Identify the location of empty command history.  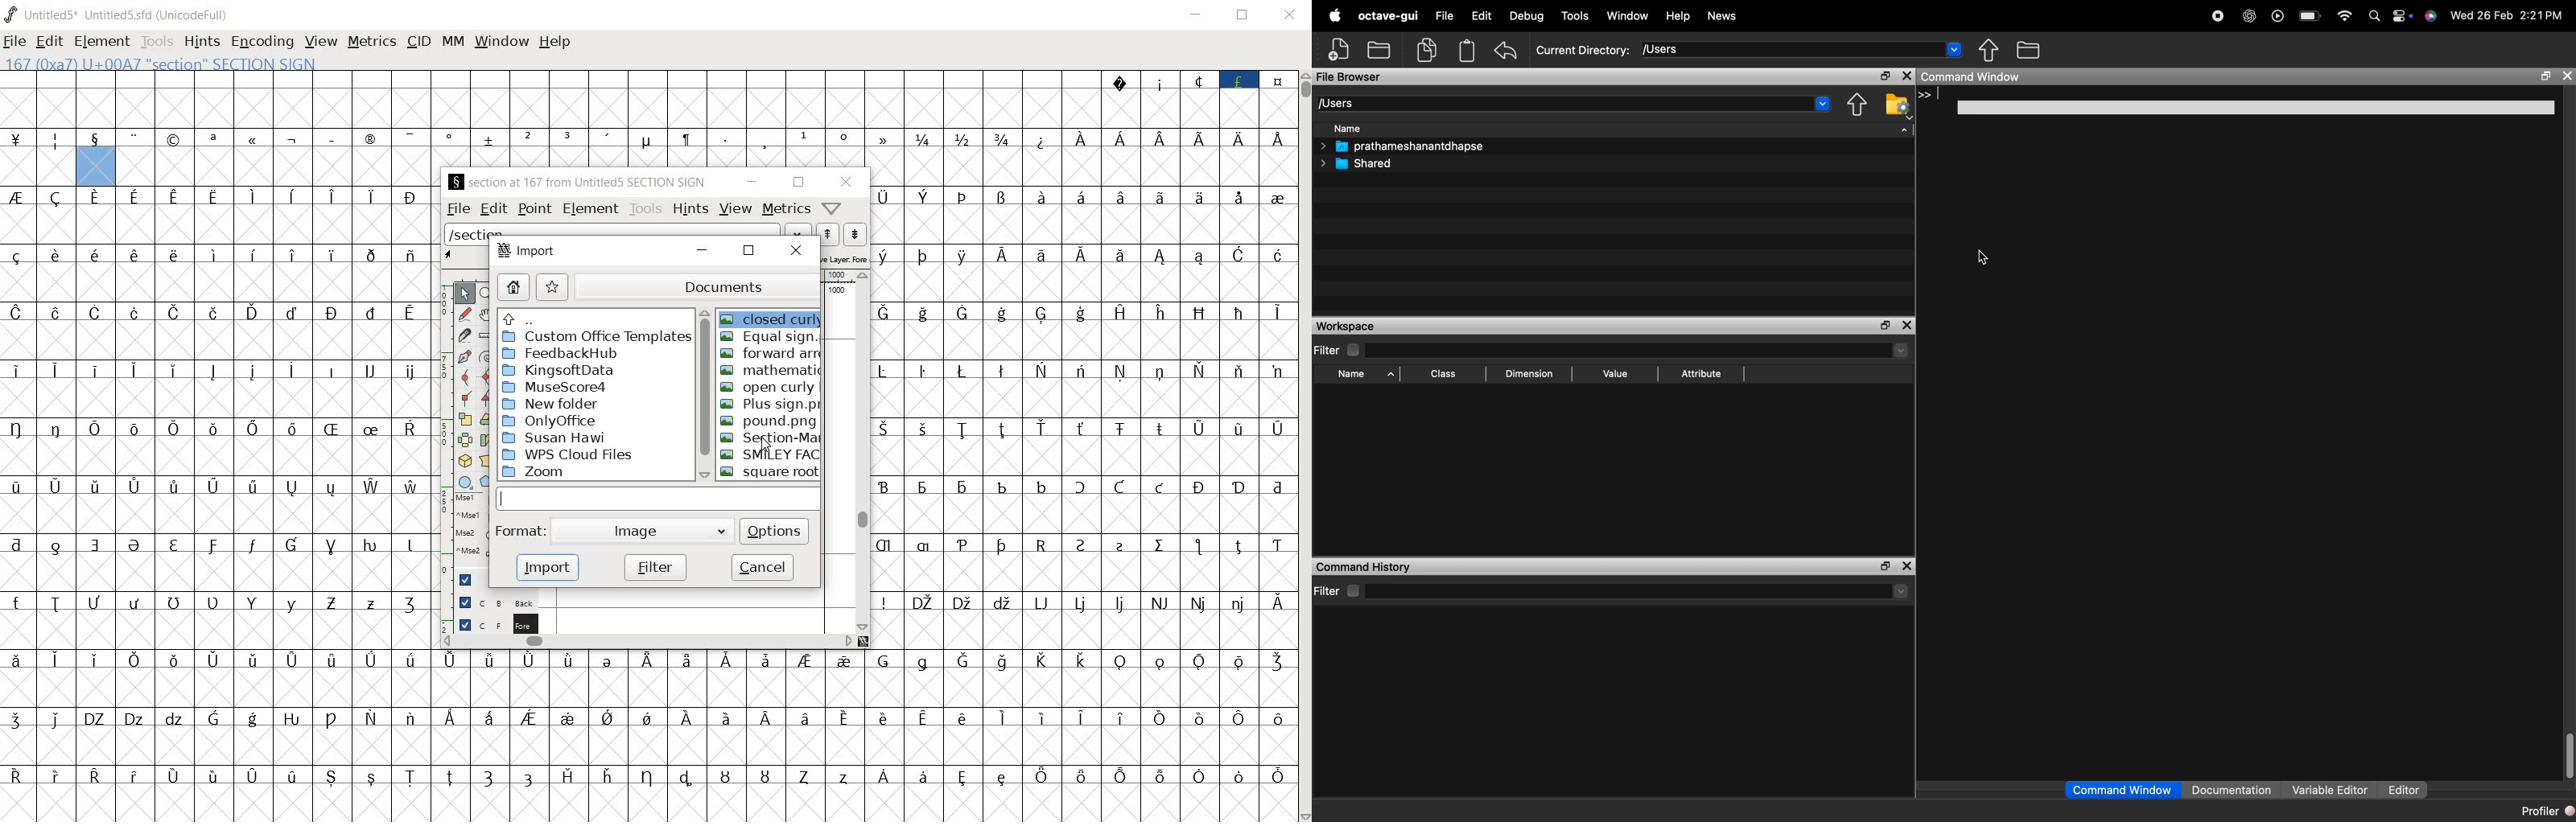
(2238, 448).